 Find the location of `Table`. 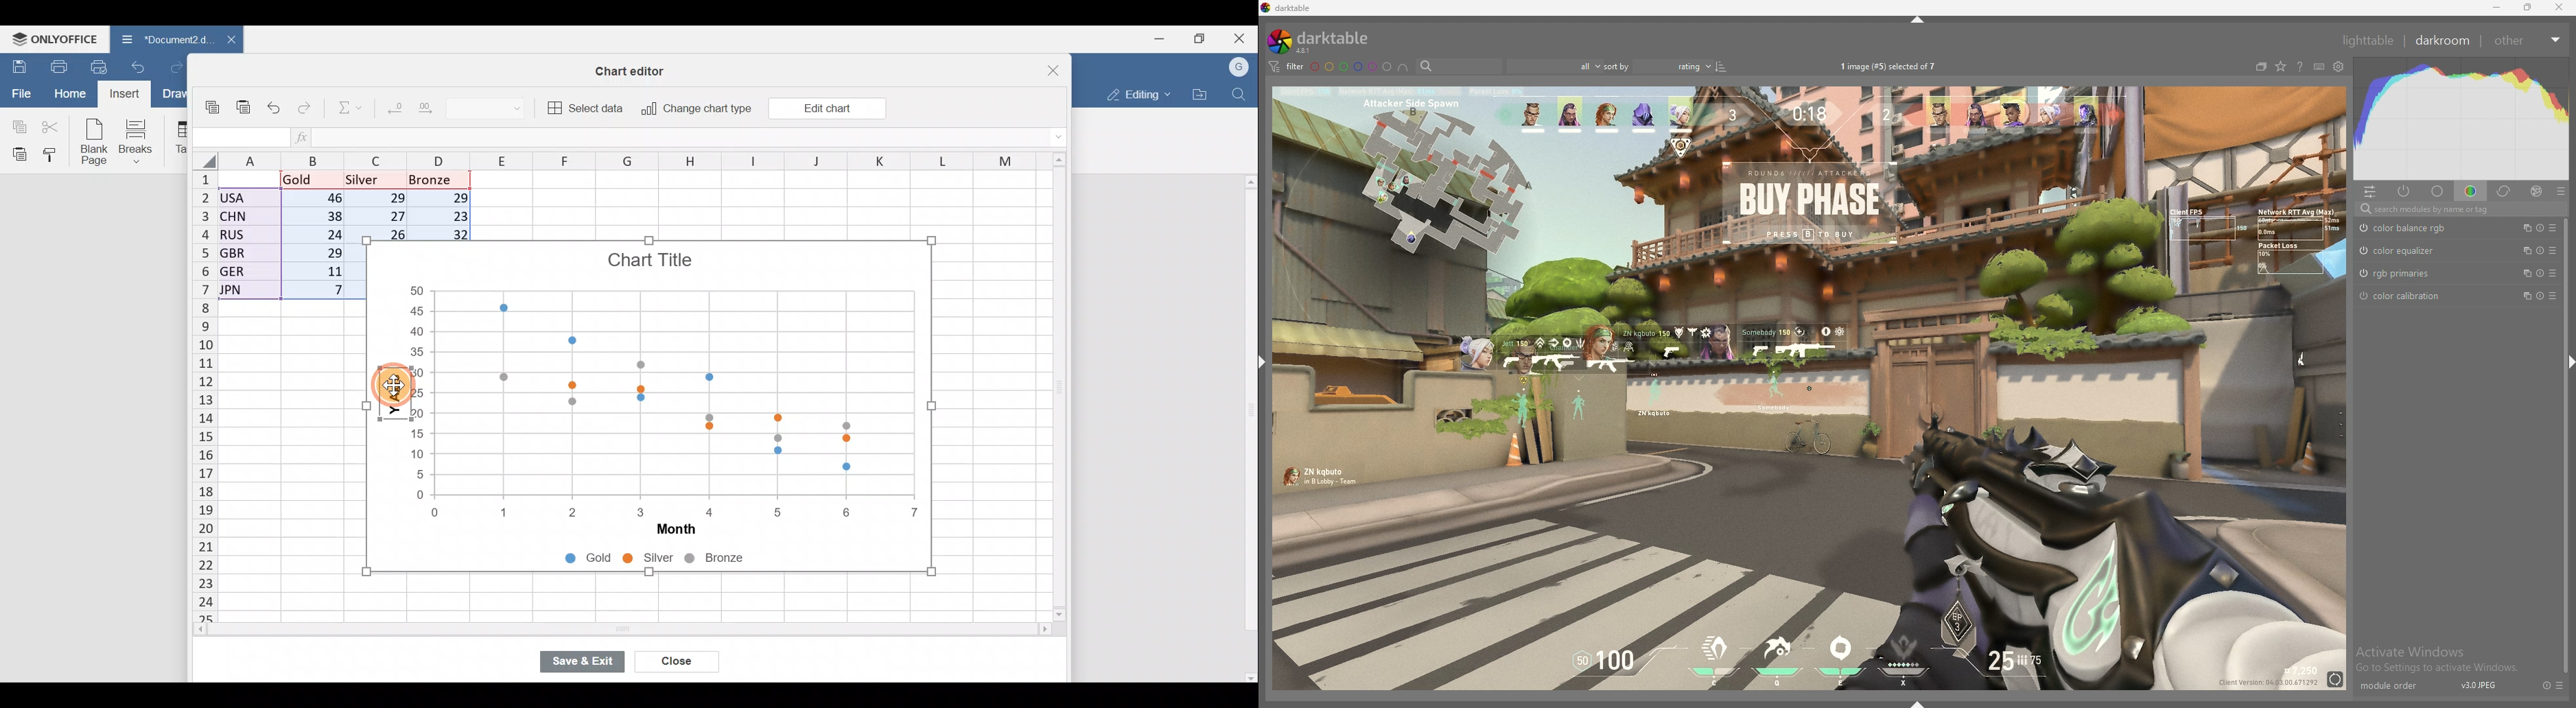

Table is located at coordinates (180, 138).